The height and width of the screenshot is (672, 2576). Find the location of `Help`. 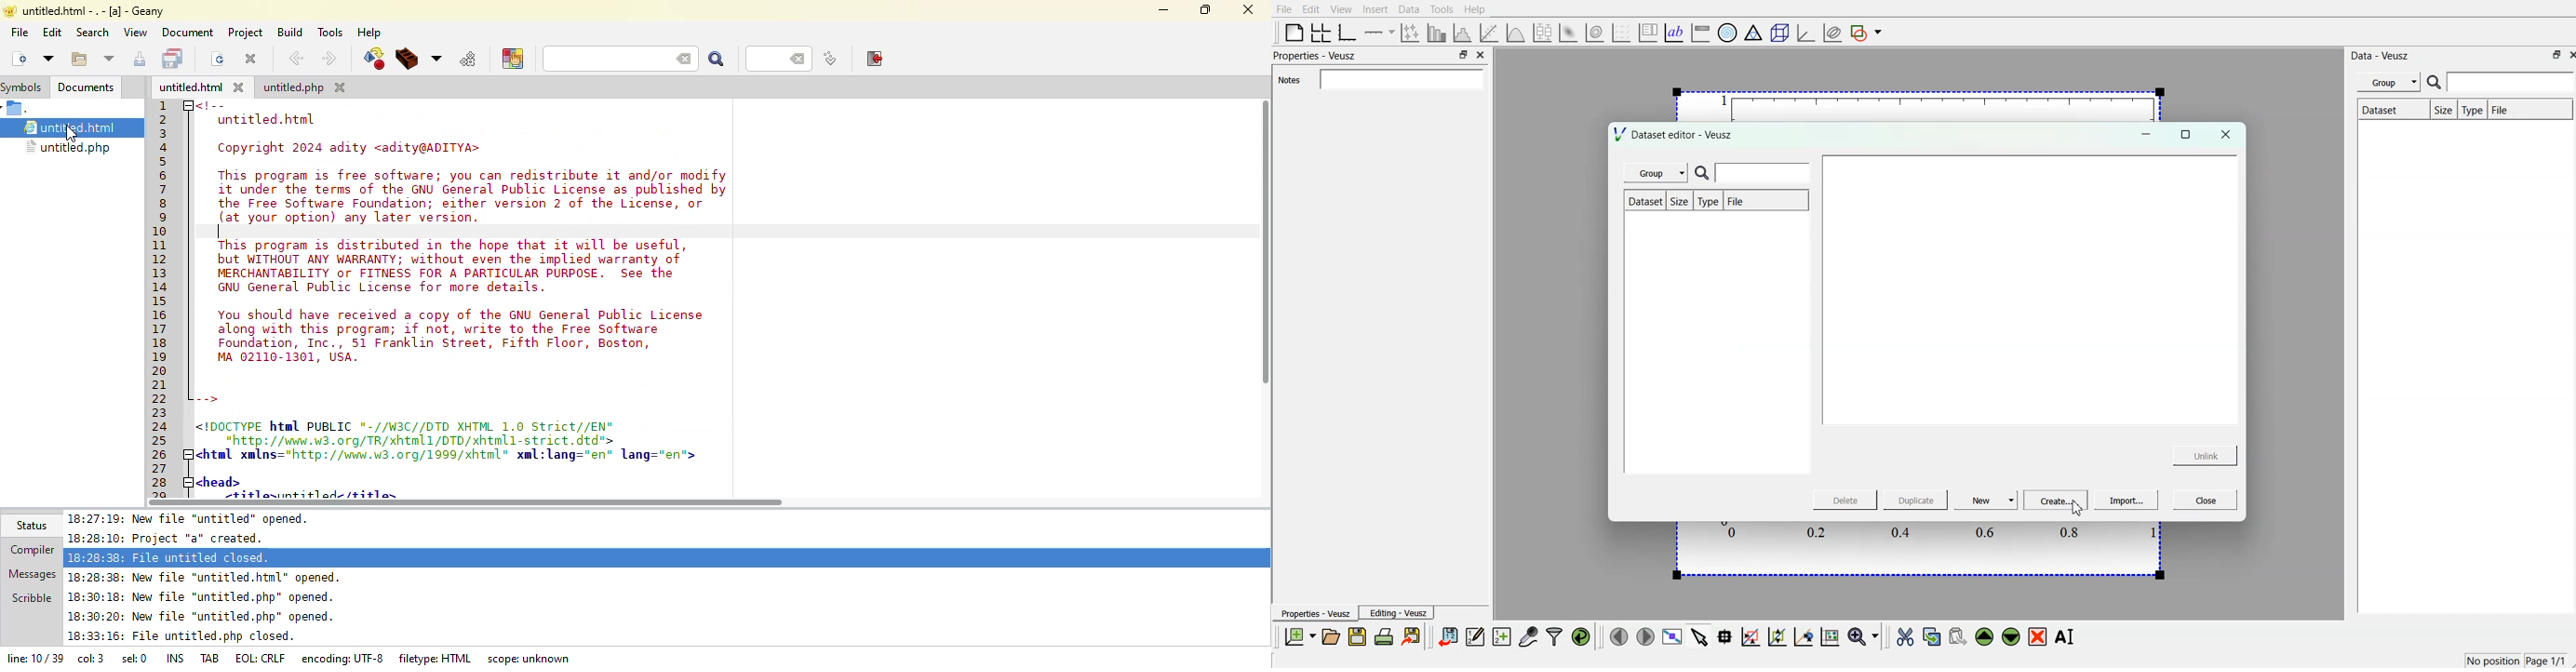

Help is located at coordinates (1475, 10).